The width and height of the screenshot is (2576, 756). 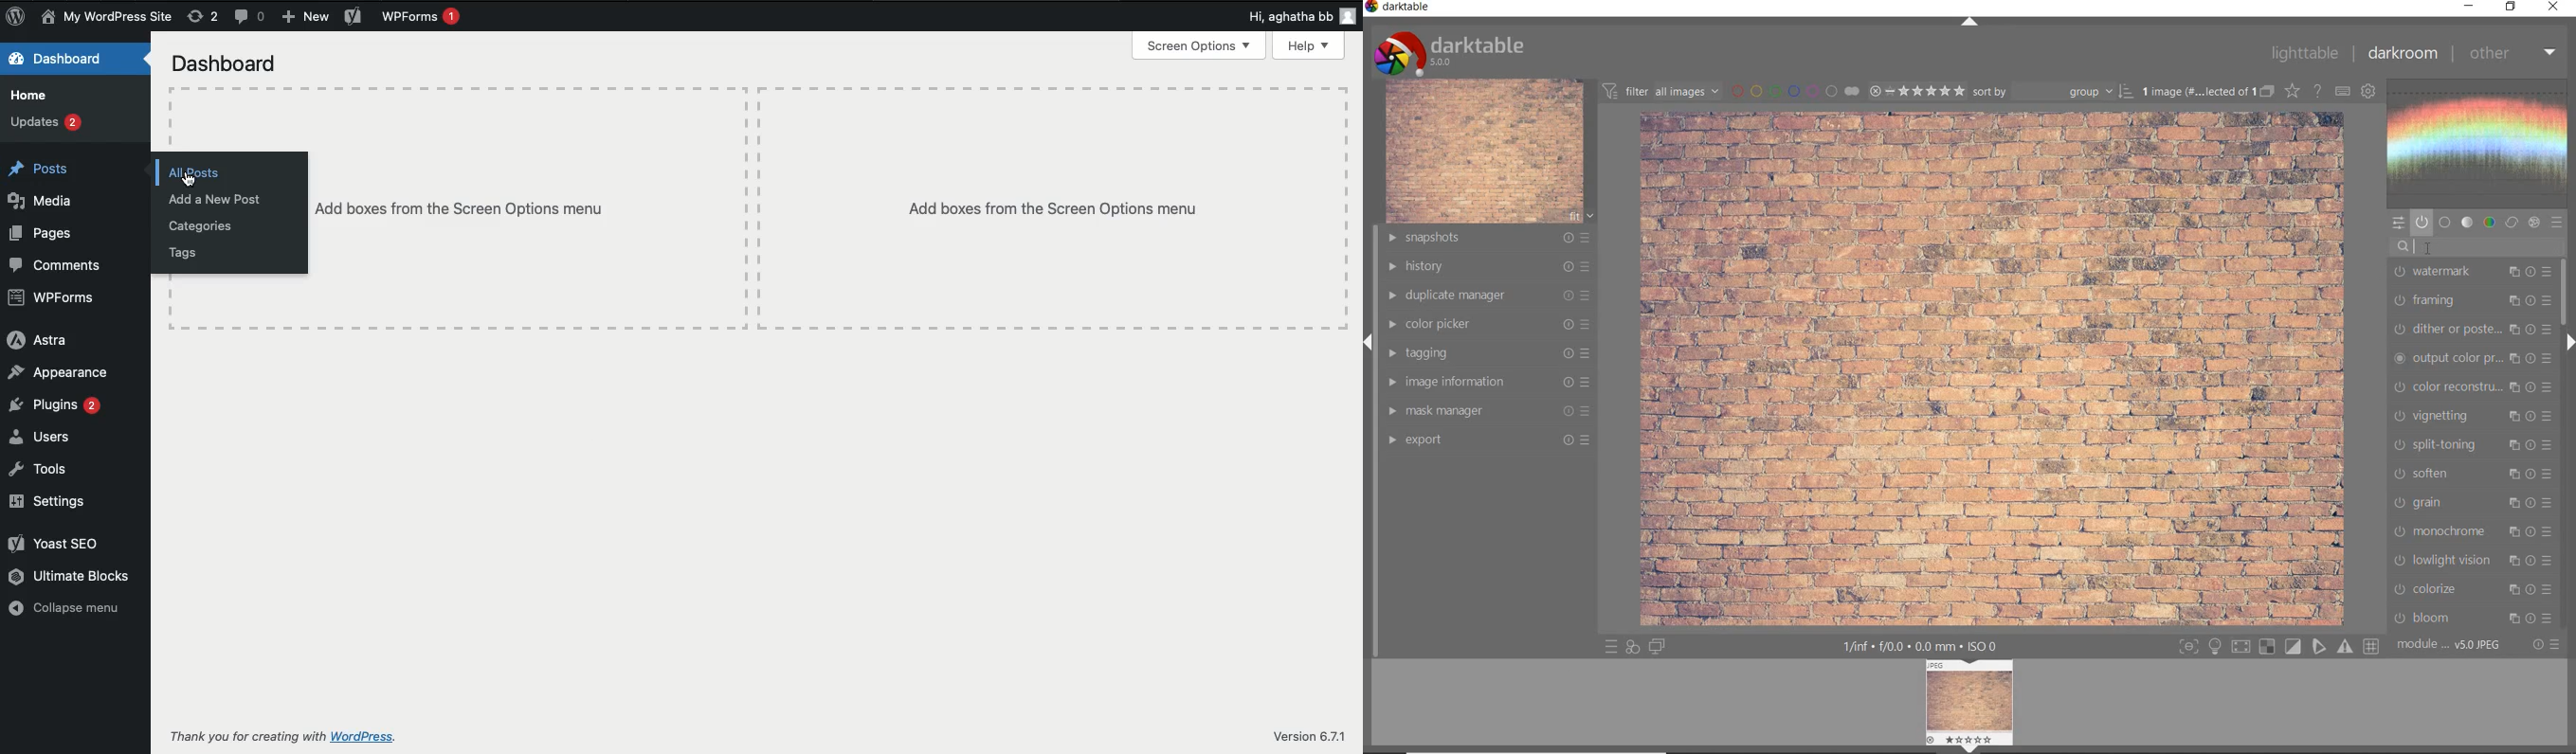 I want to click on quick access for applying any style, so click(x=1632, y=649).